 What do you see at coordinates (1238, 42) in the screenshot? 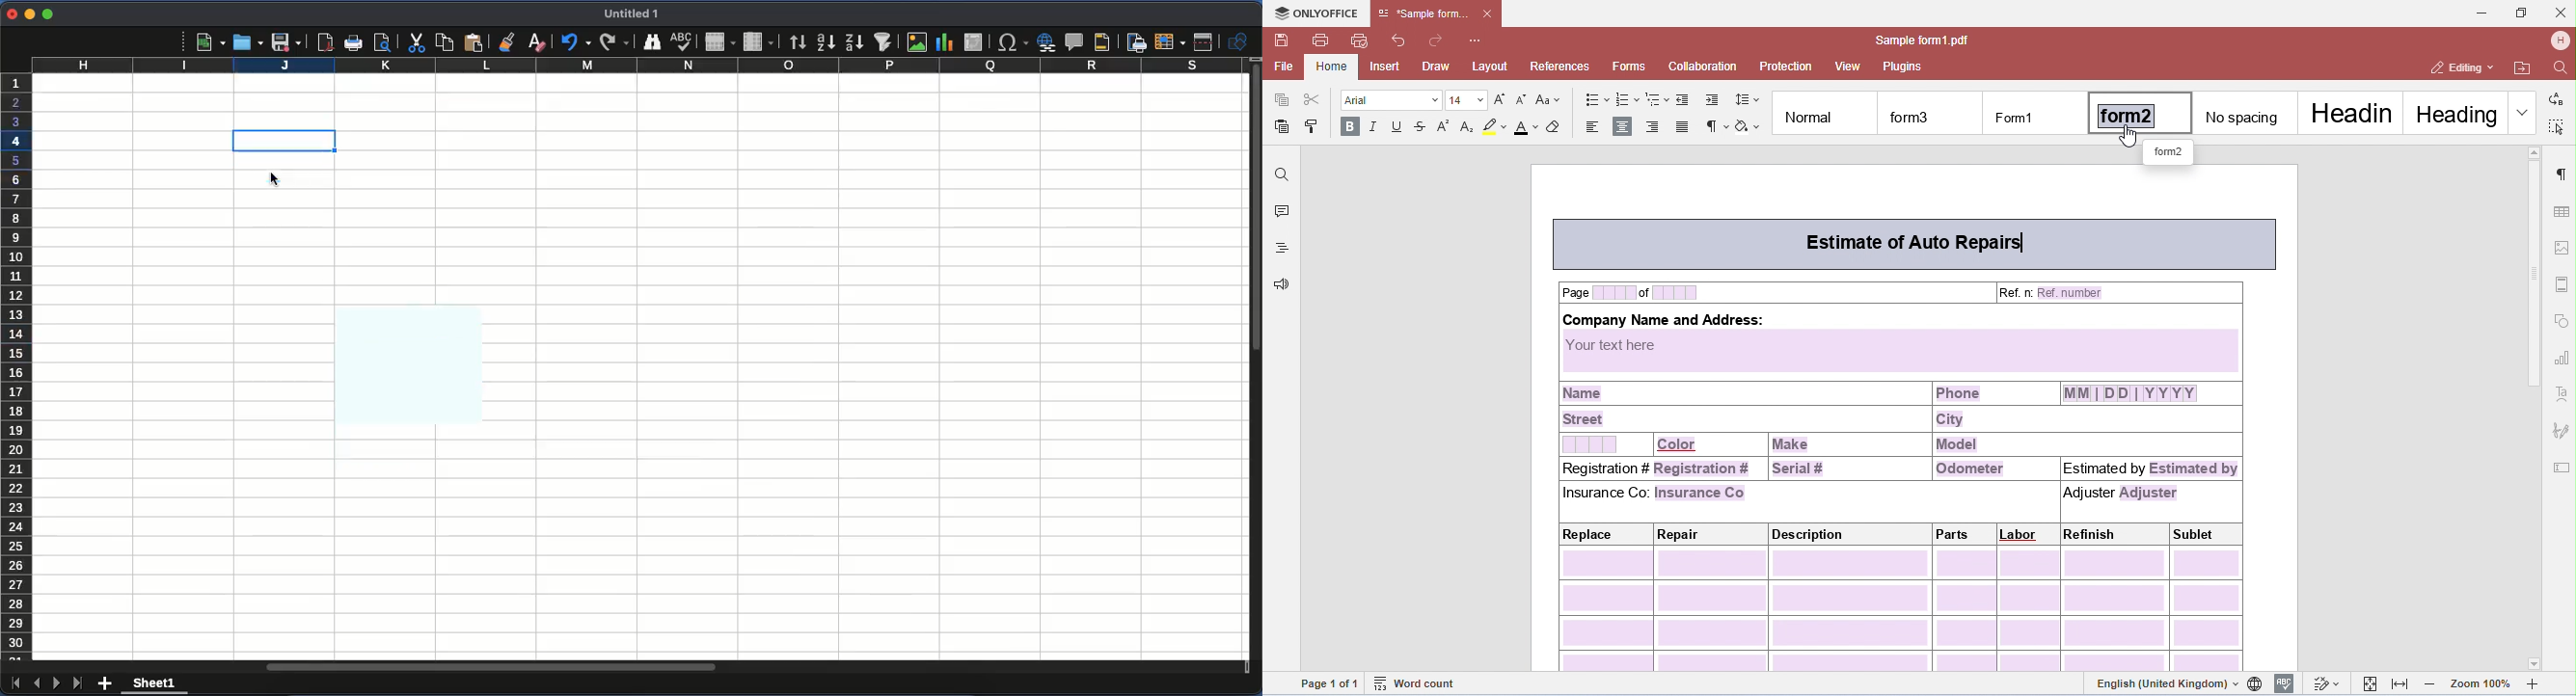
I see `show draw function` at bounding box center [1238, 42].